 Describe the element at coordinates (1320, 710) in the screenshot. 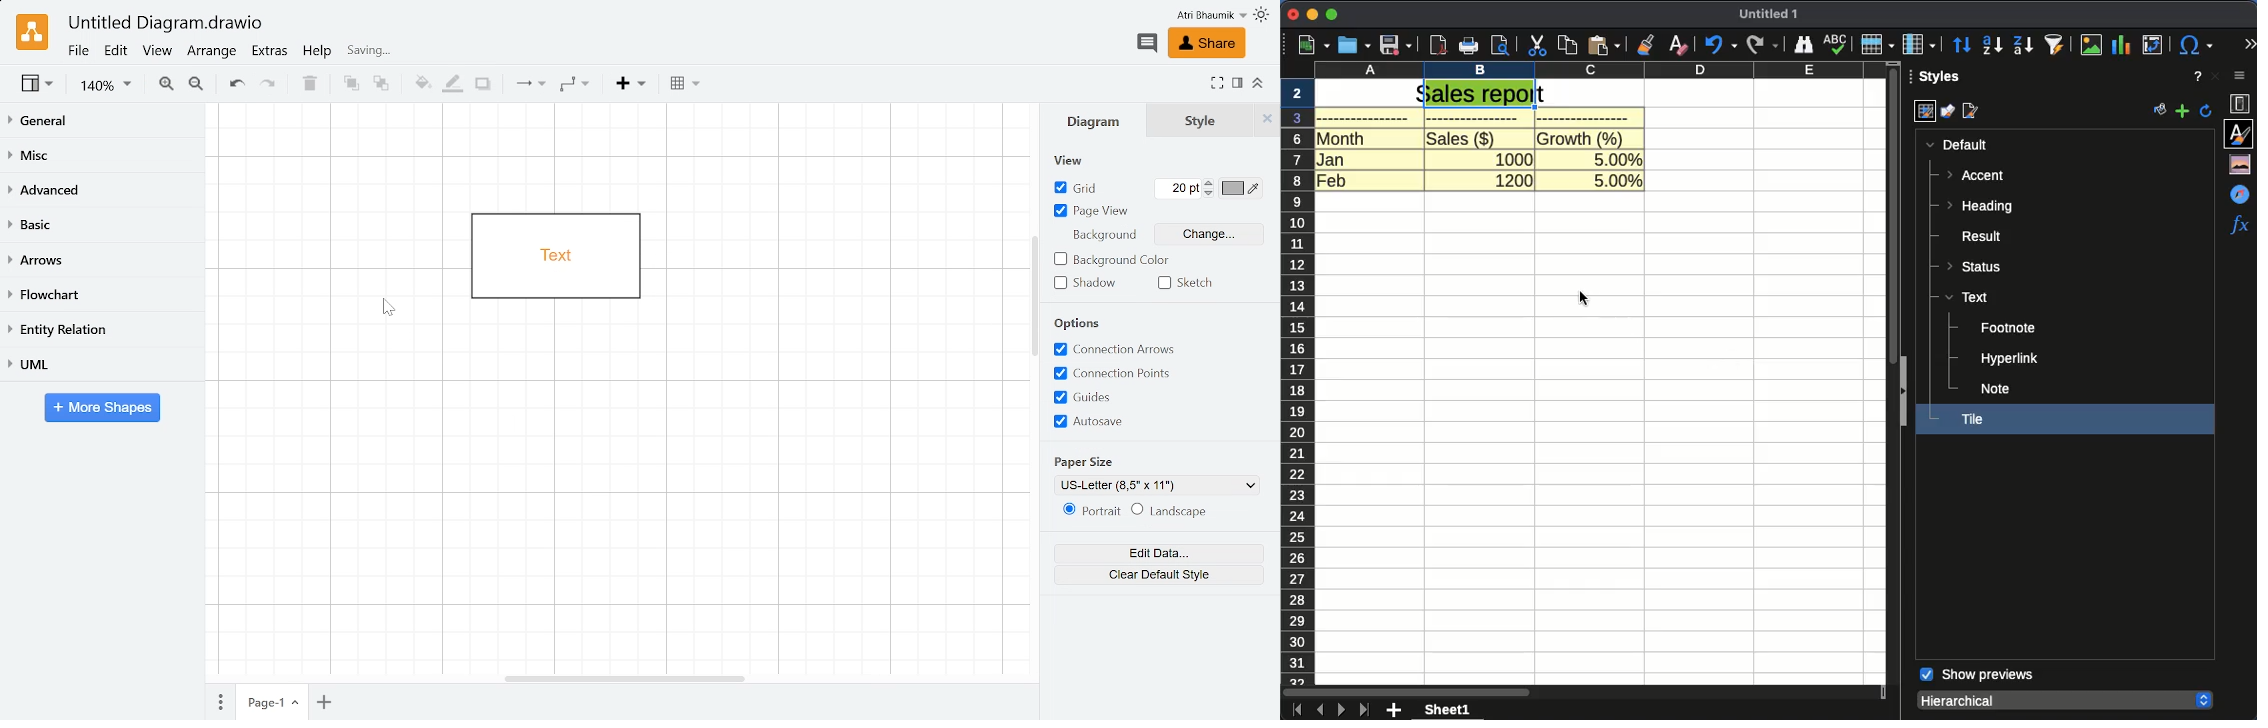

I see `previous sheet` at that location.